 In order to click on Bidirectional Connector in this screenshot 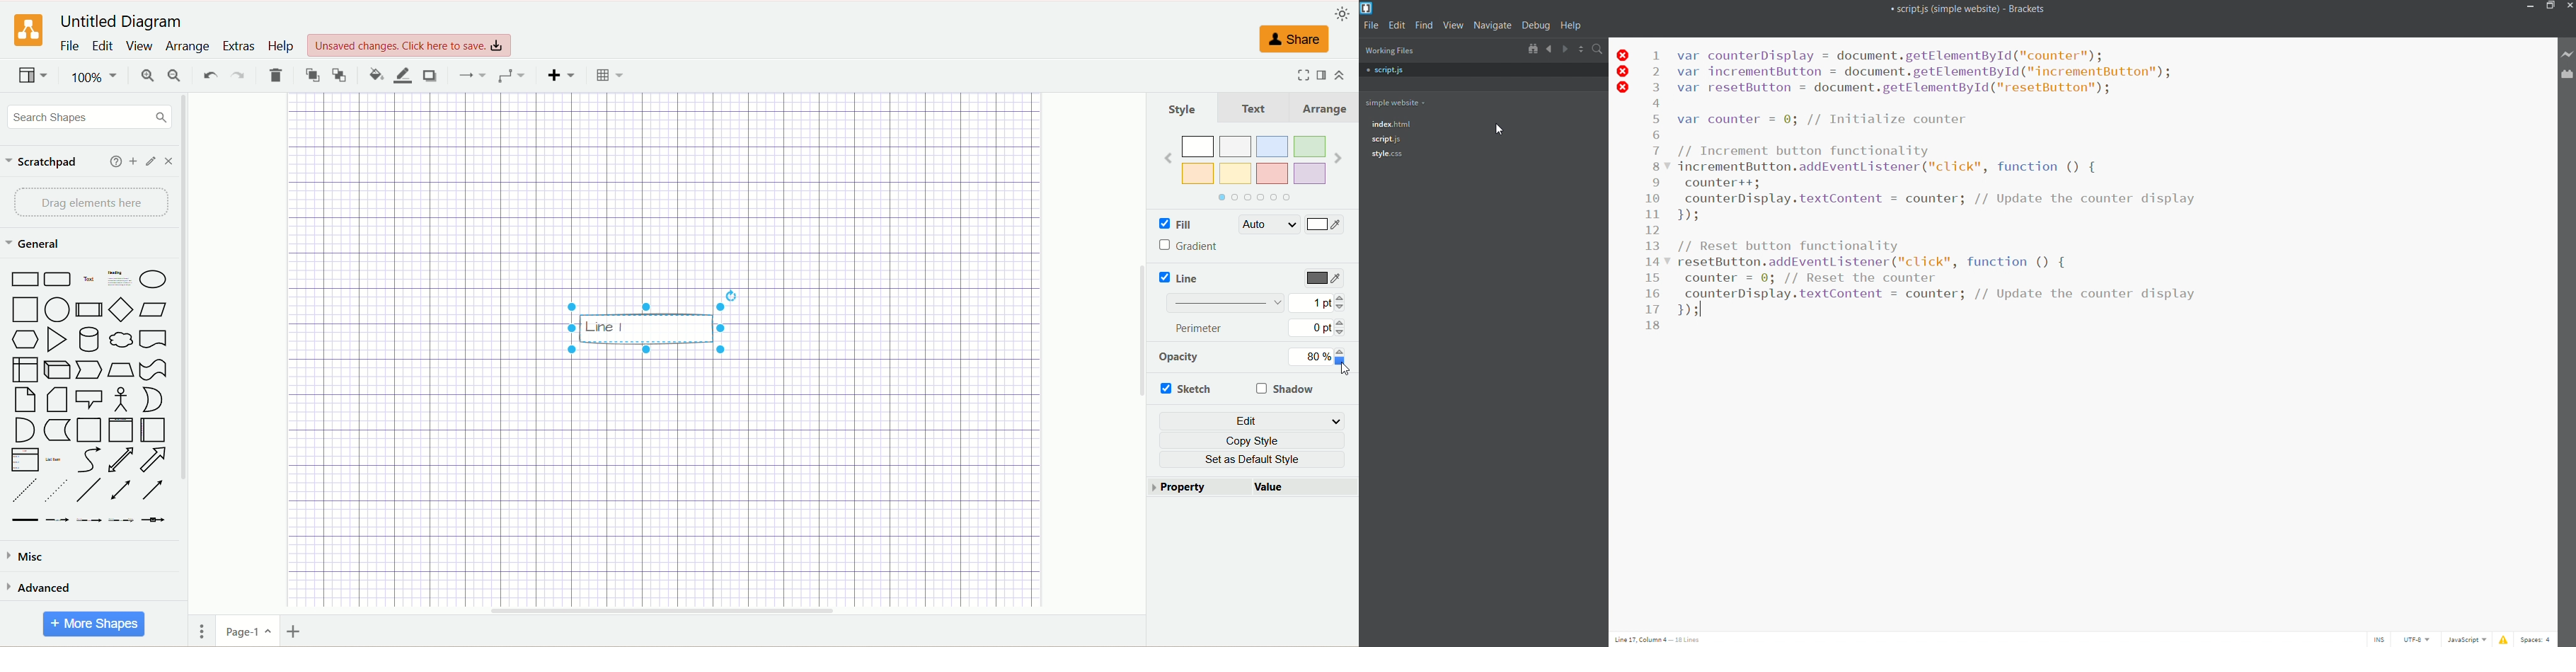, I will do `click(121, 490)`.